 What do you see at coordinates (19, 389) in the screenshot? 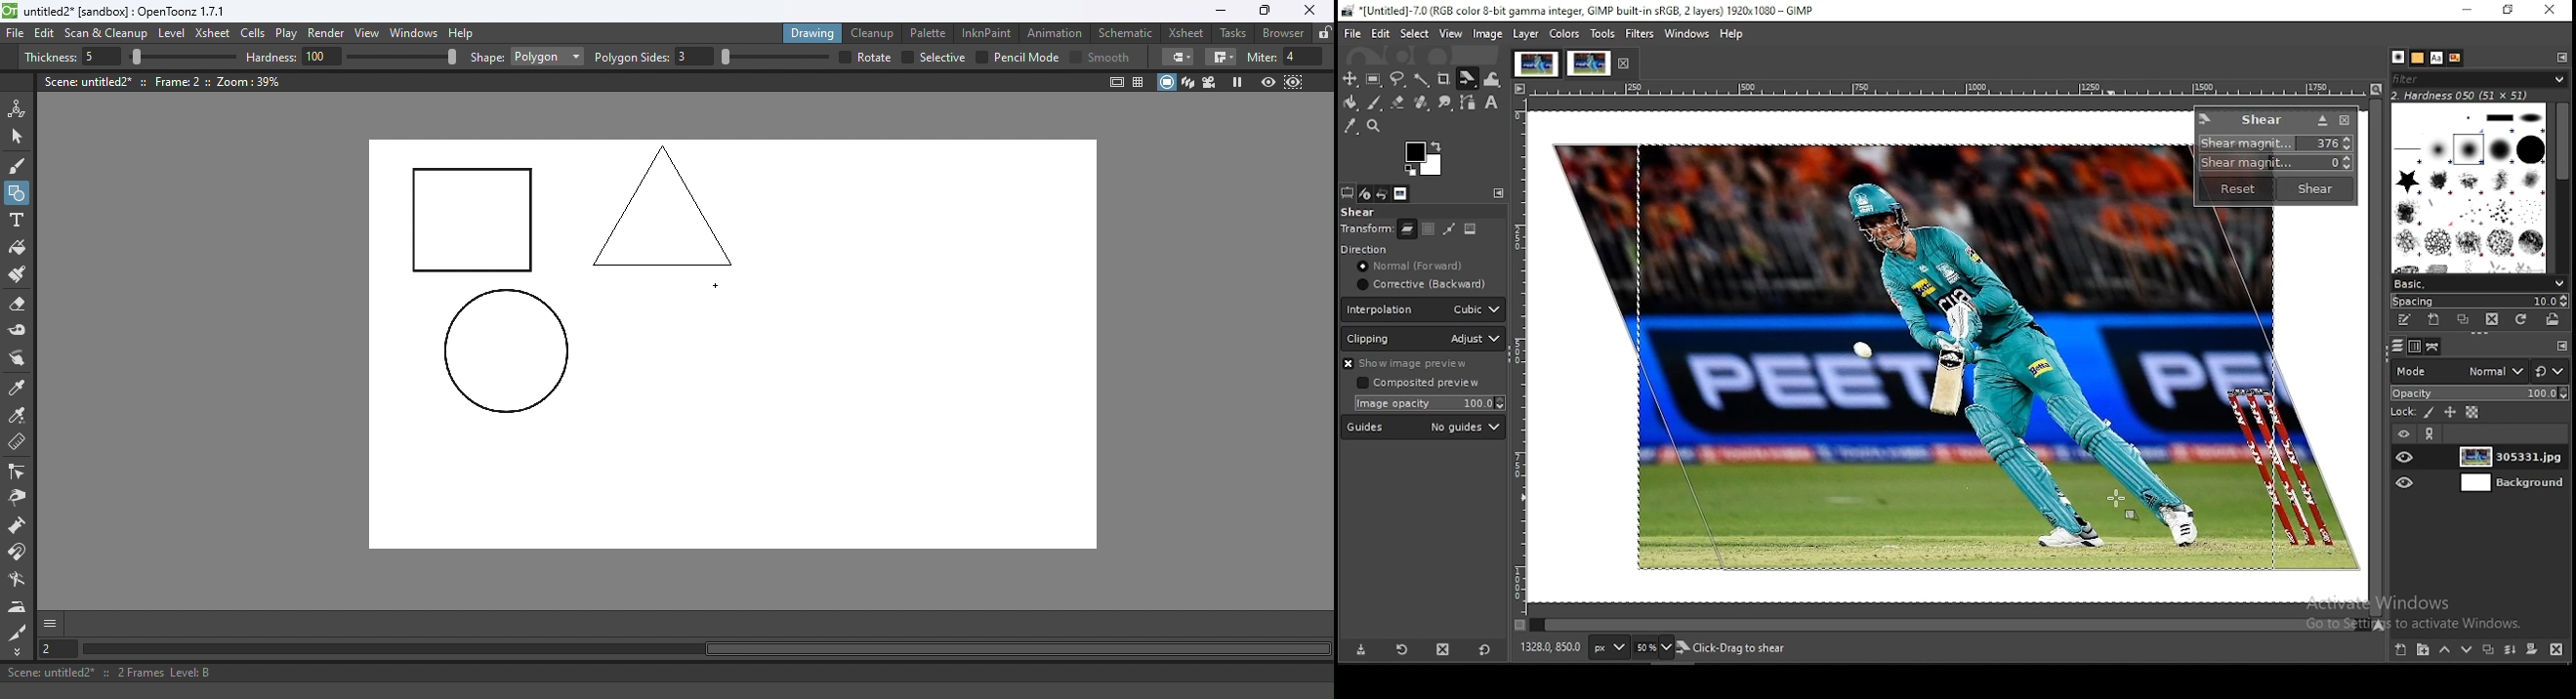
I see `Style picker tool` at bounding box center [19, 389].